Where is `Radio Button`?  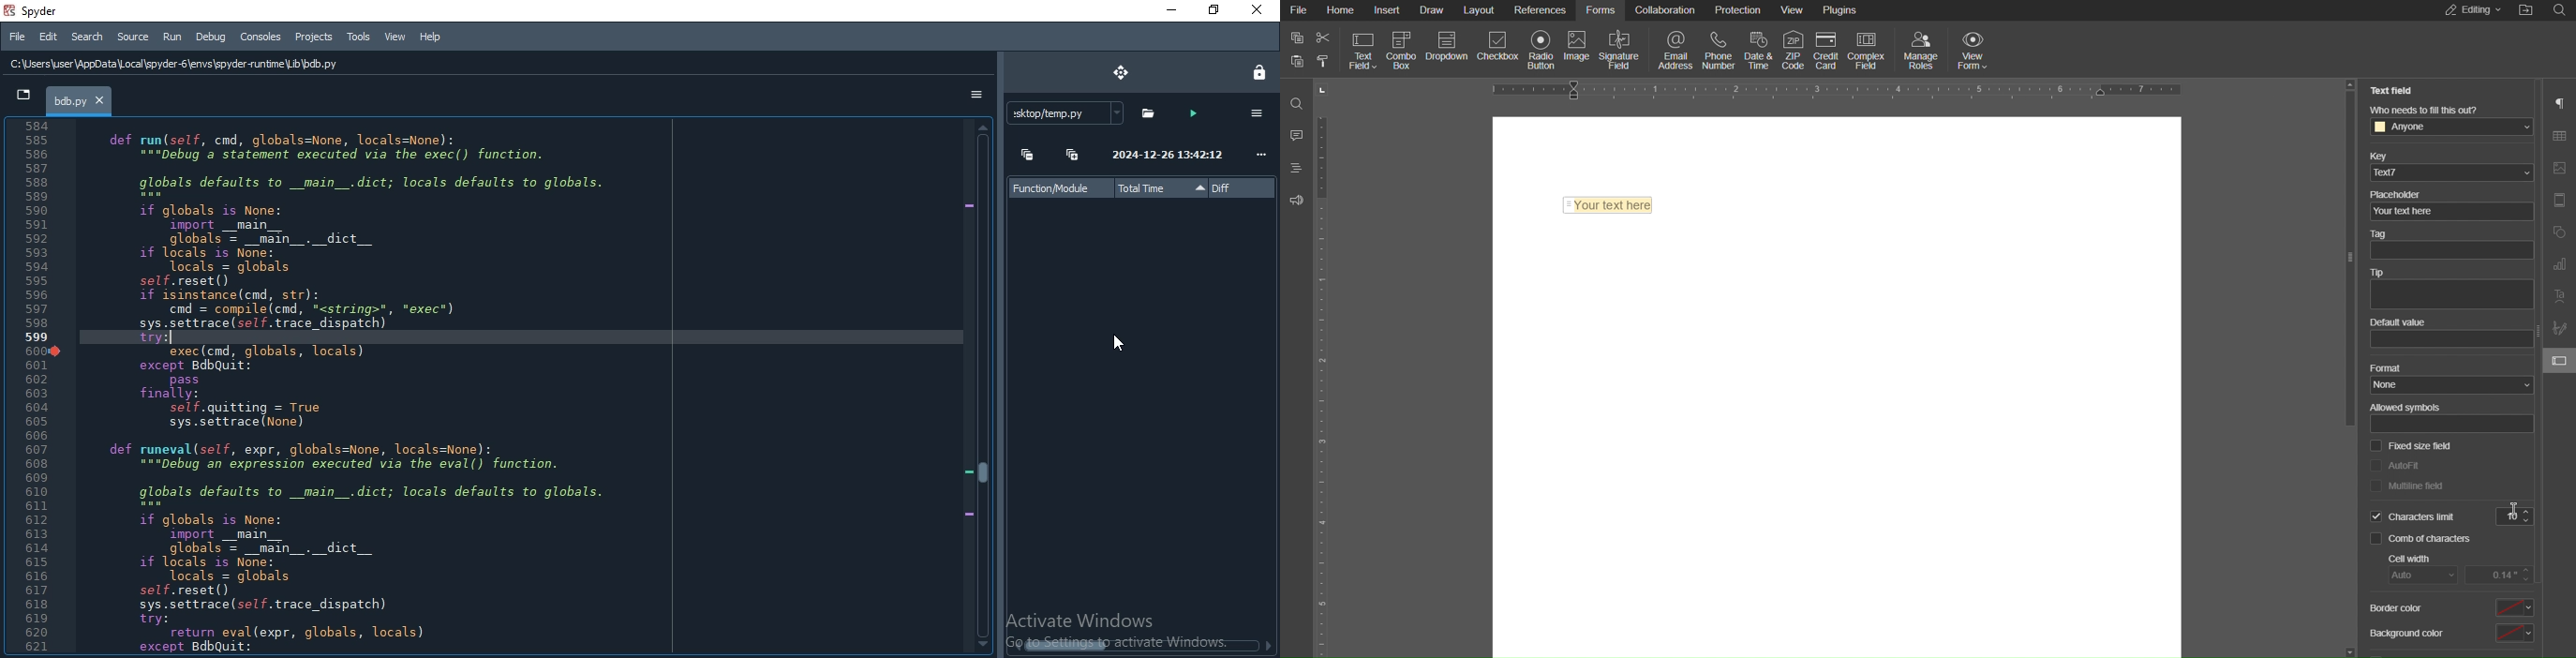 Radio Button is located at coordinates (1541, 49).